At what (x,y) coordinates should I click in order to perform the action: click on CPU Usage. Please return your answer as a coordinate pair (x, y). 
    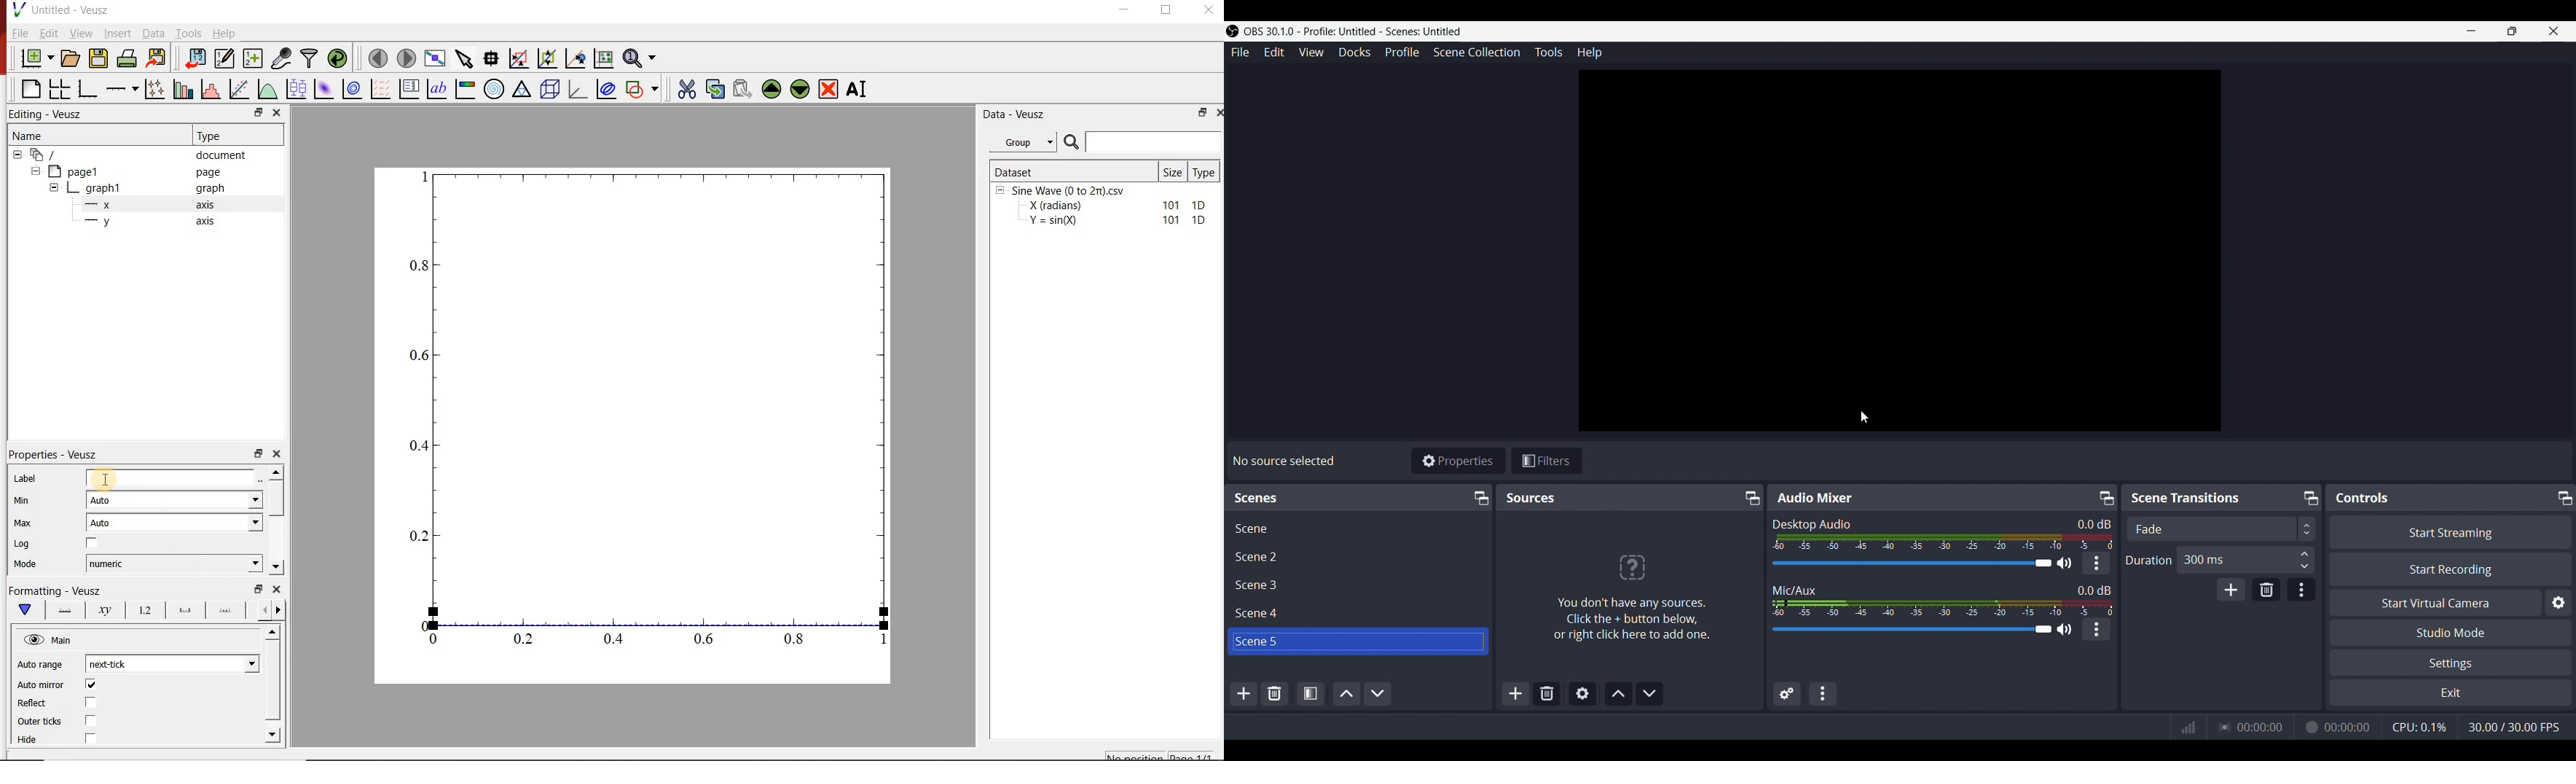
    Looking at the image, I should click on (2418, 726).